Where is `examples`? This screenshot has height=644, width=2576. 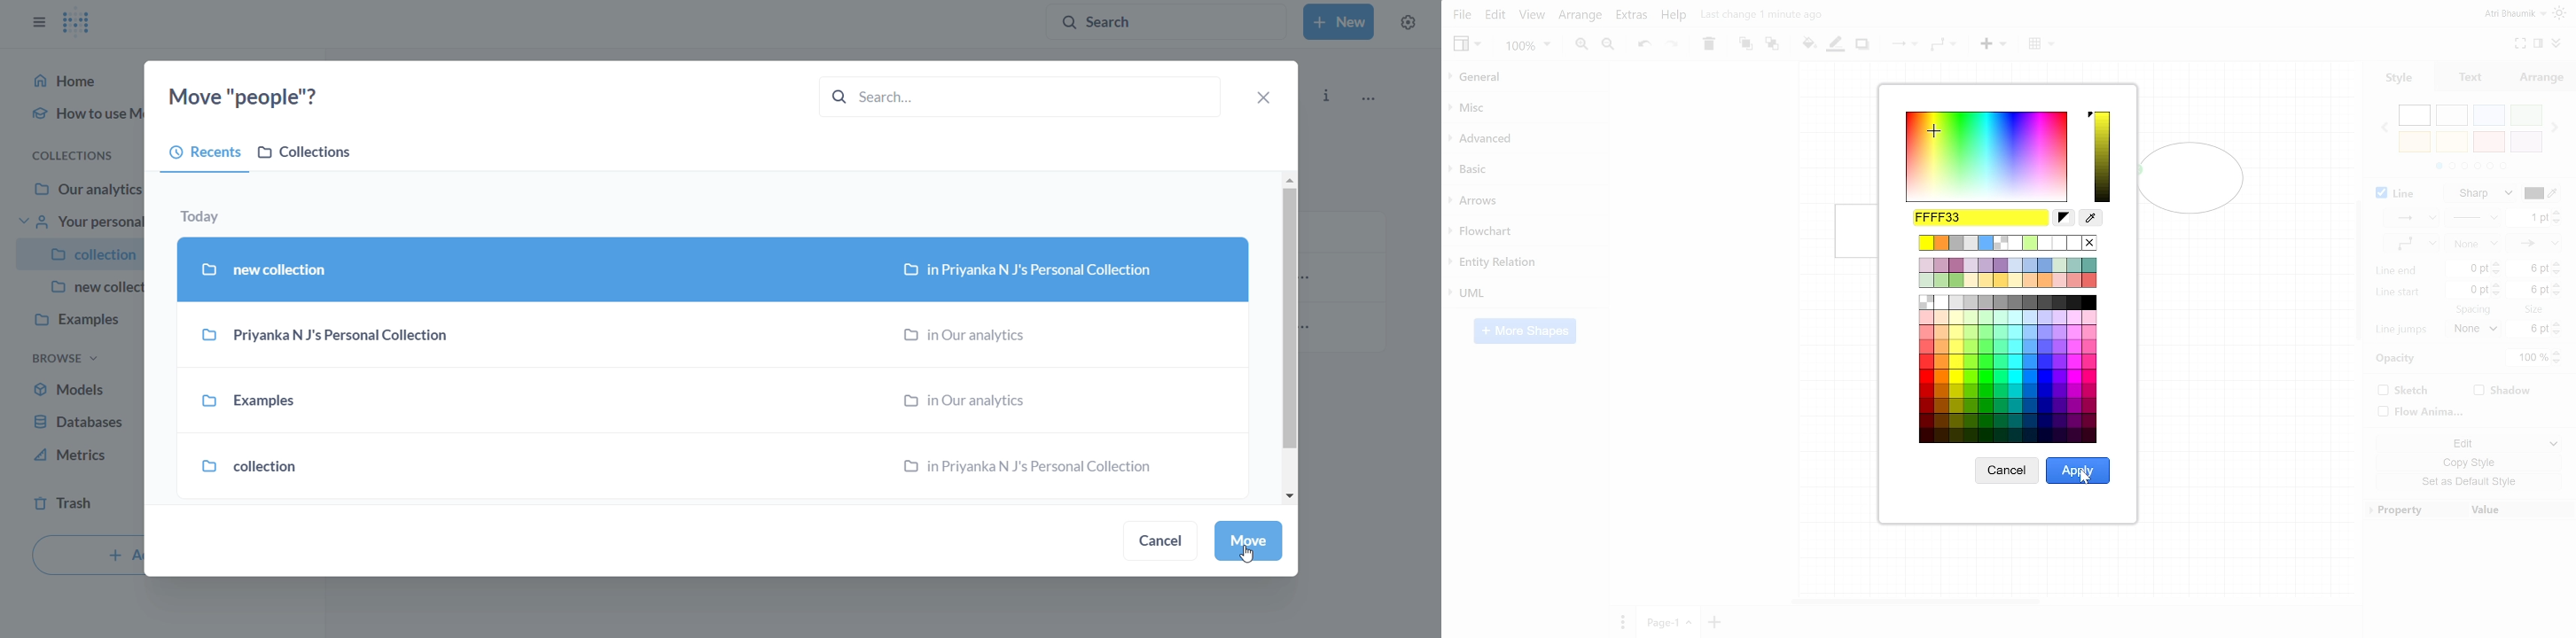 examples is located at coordinates (68, 320).